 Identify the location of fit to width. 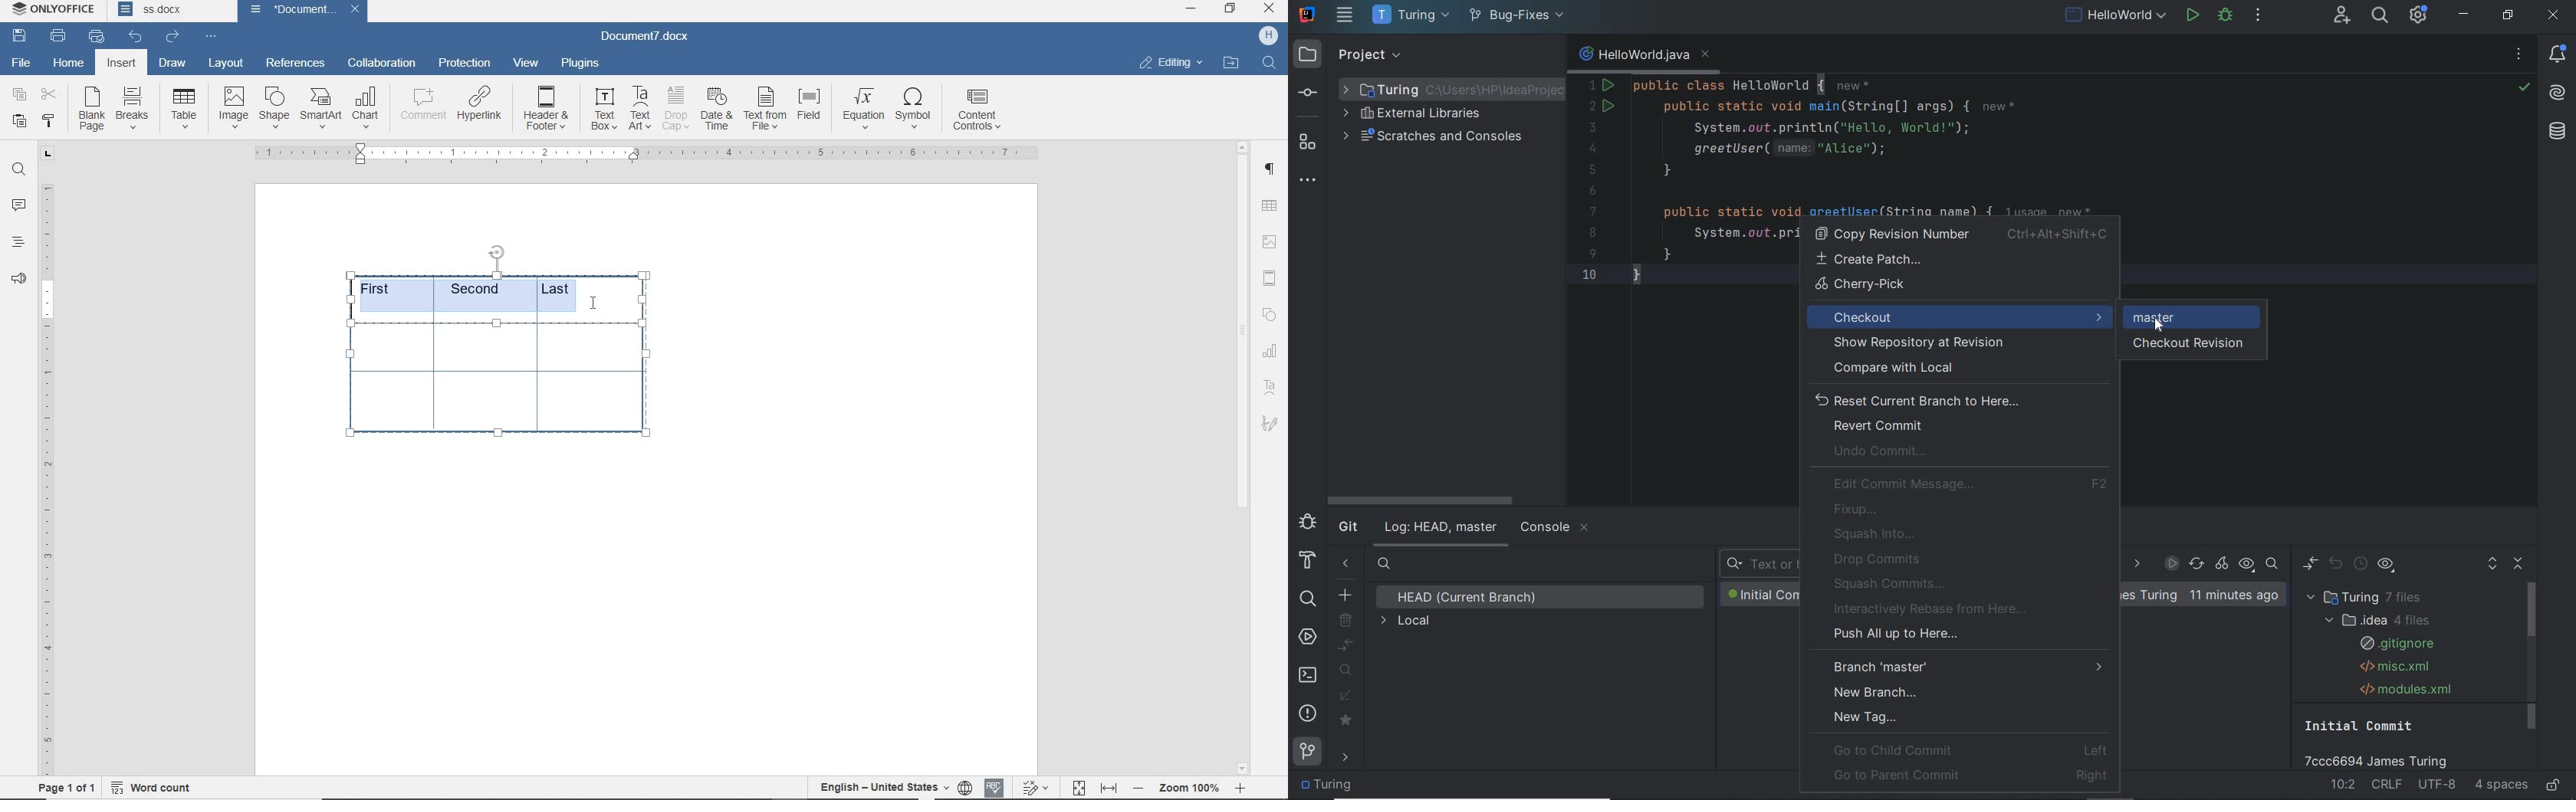
(1109, 785).